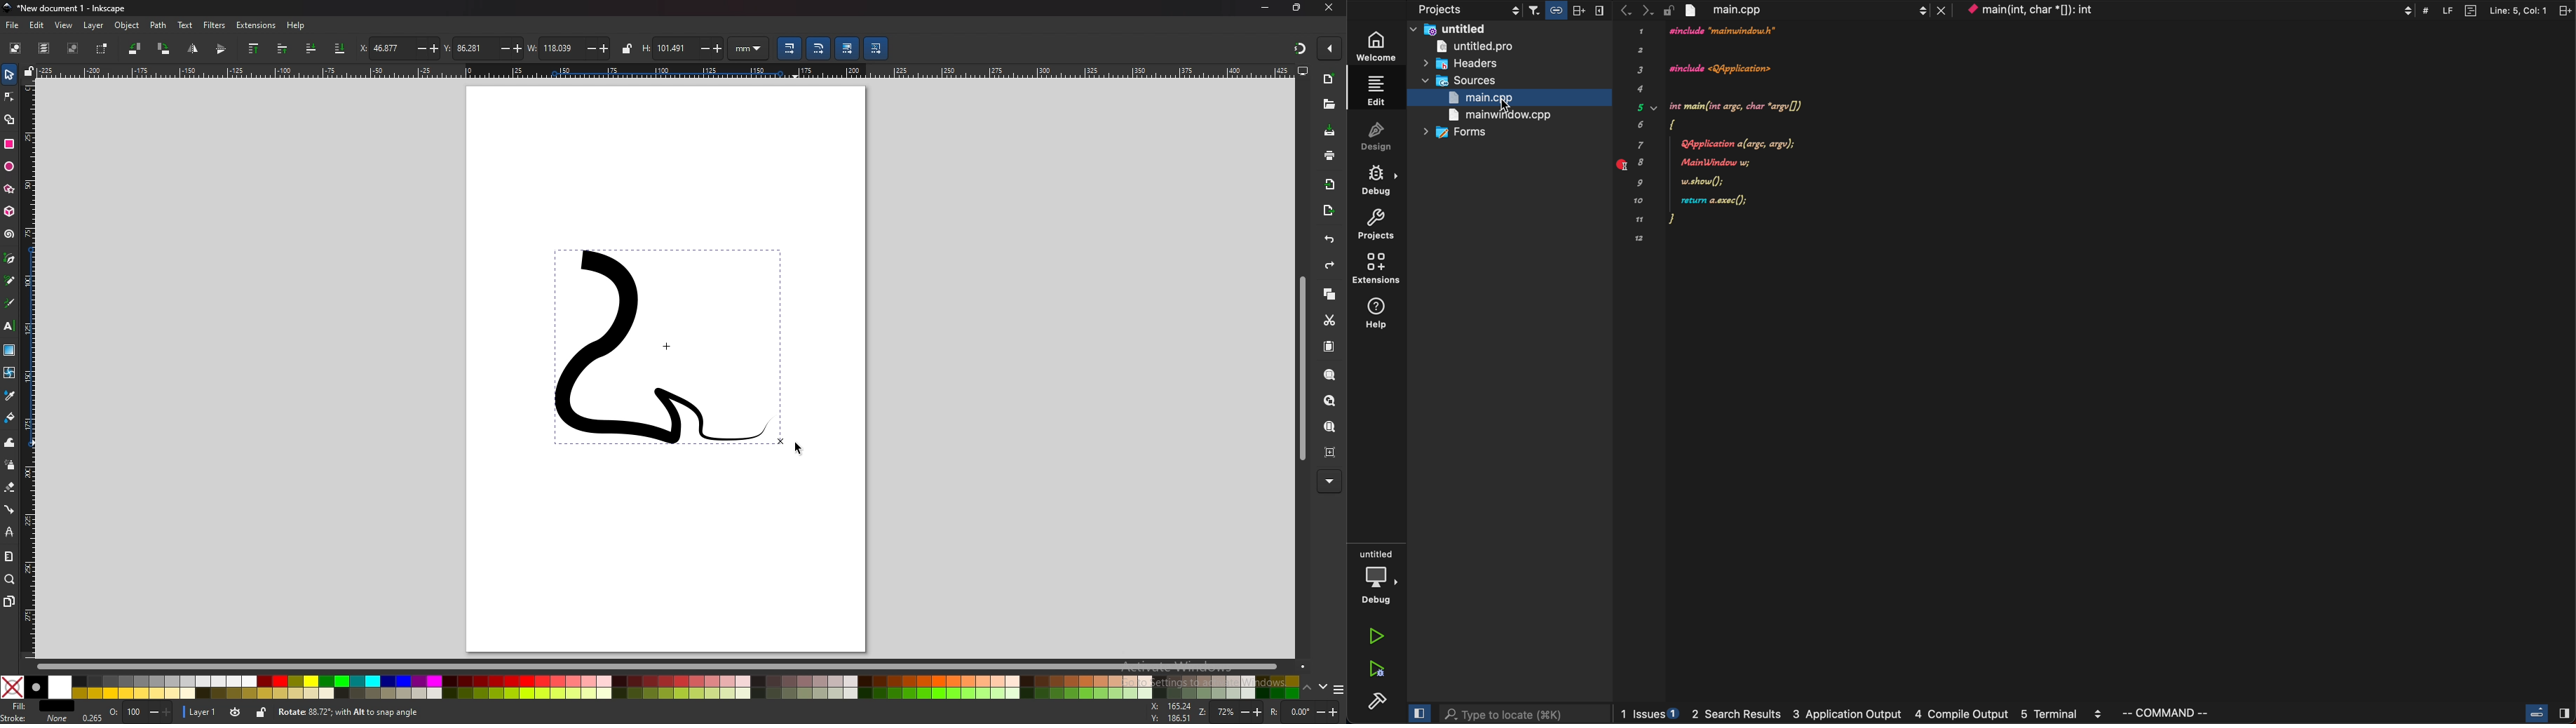 Image resolution: width=2576 pixels, height=728 pixels. What do you see at coordinates (1375, 671) in the screenshot?
I see `run debug` at bounding box center [1375, 671].